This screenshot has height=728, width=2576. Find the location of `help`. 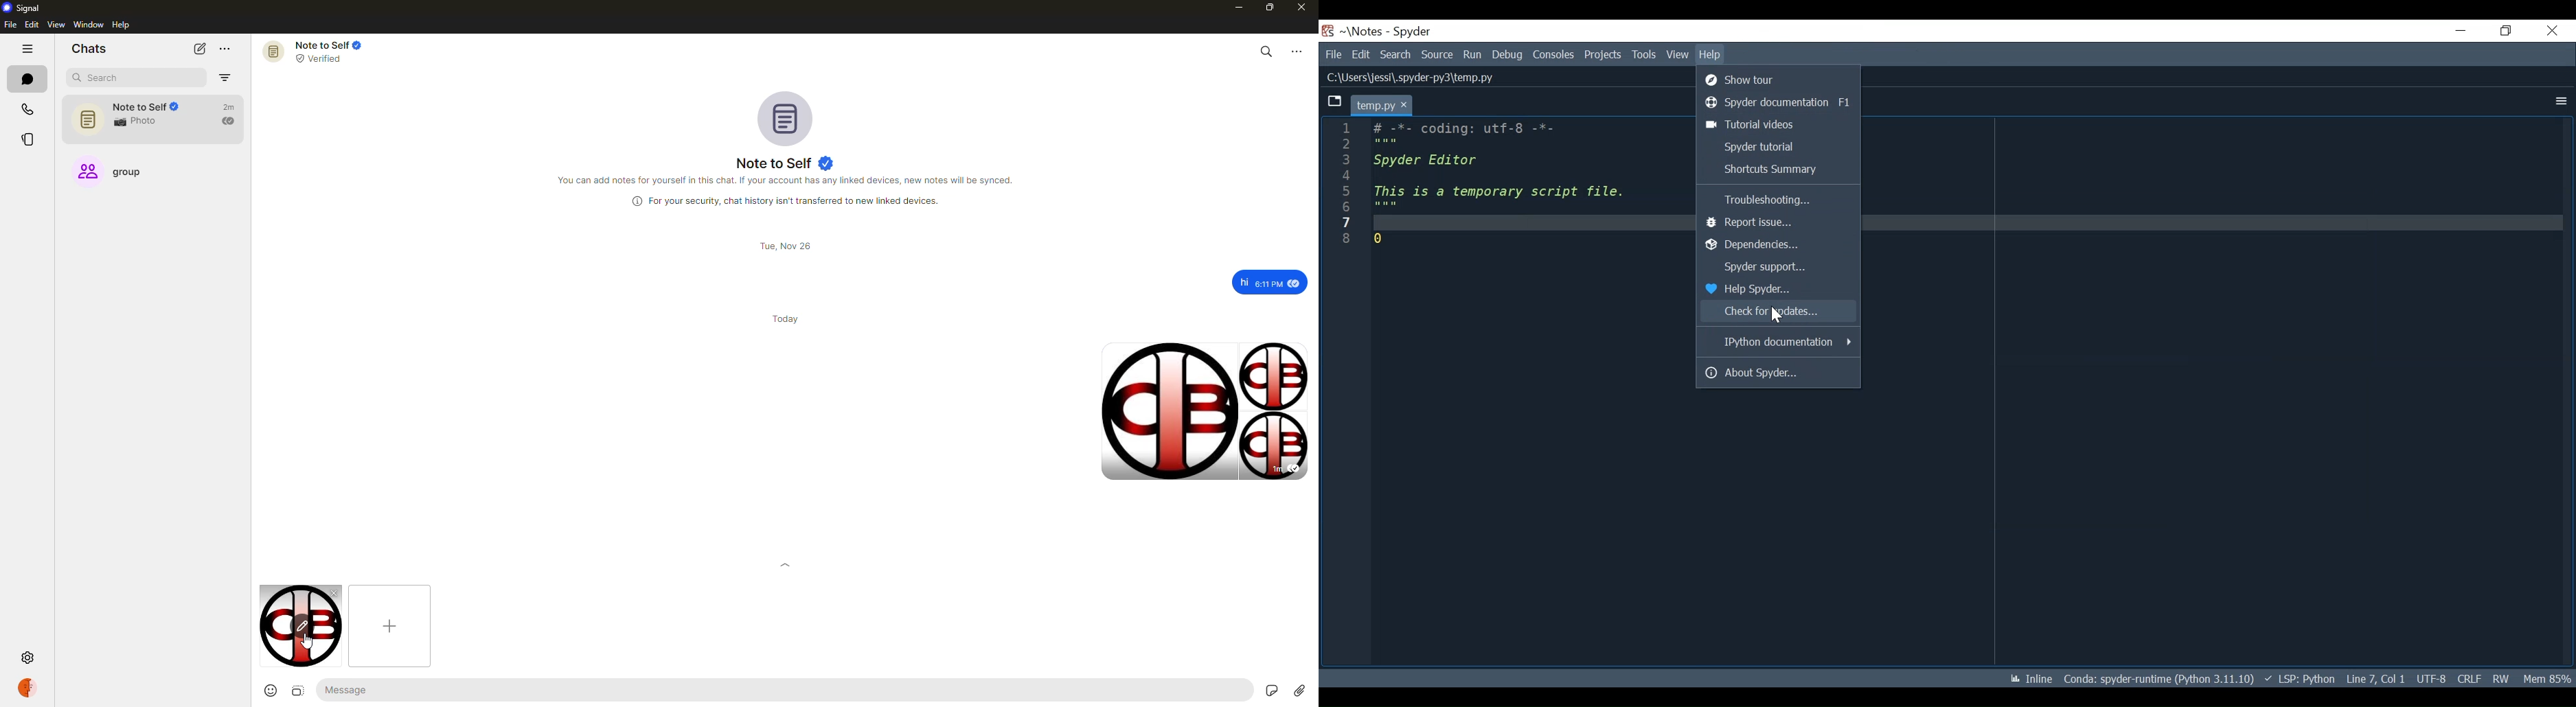

help is located at coordinates (122, 25).